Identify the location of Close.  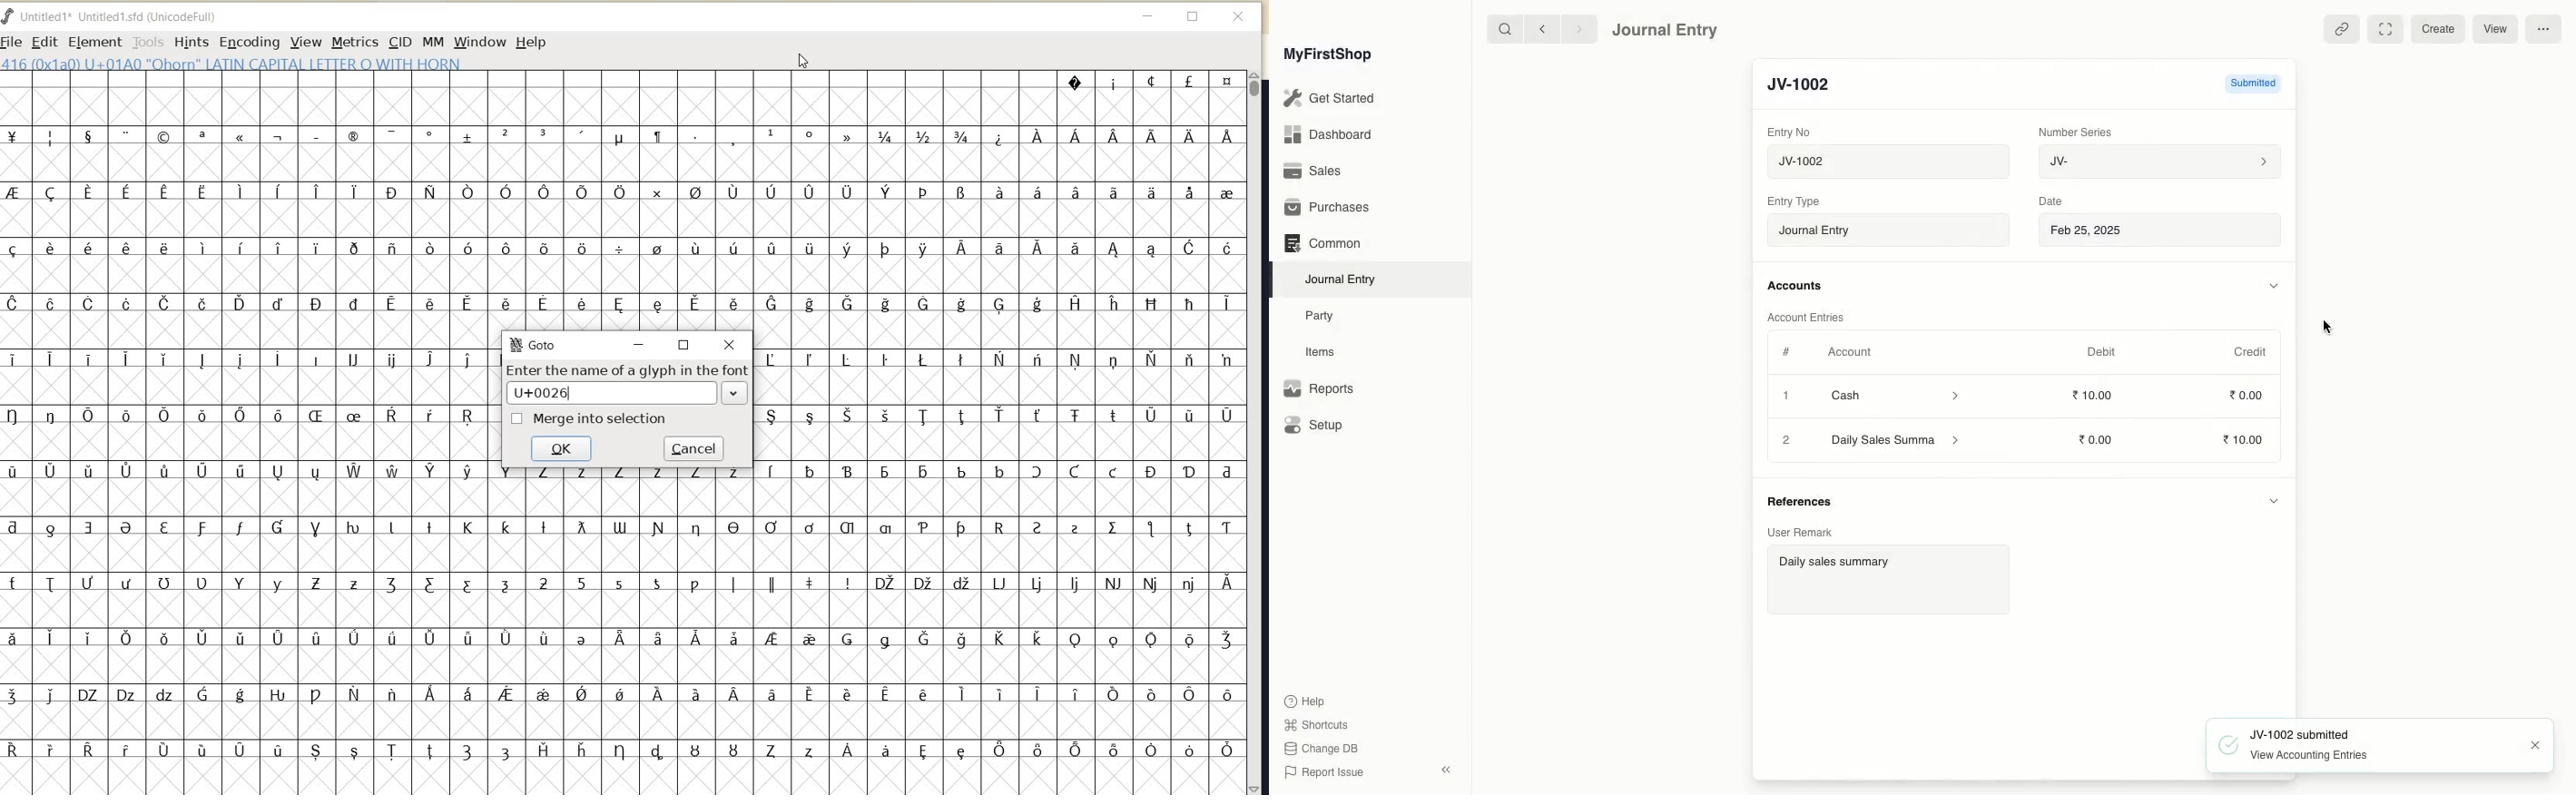
(1787, 440).